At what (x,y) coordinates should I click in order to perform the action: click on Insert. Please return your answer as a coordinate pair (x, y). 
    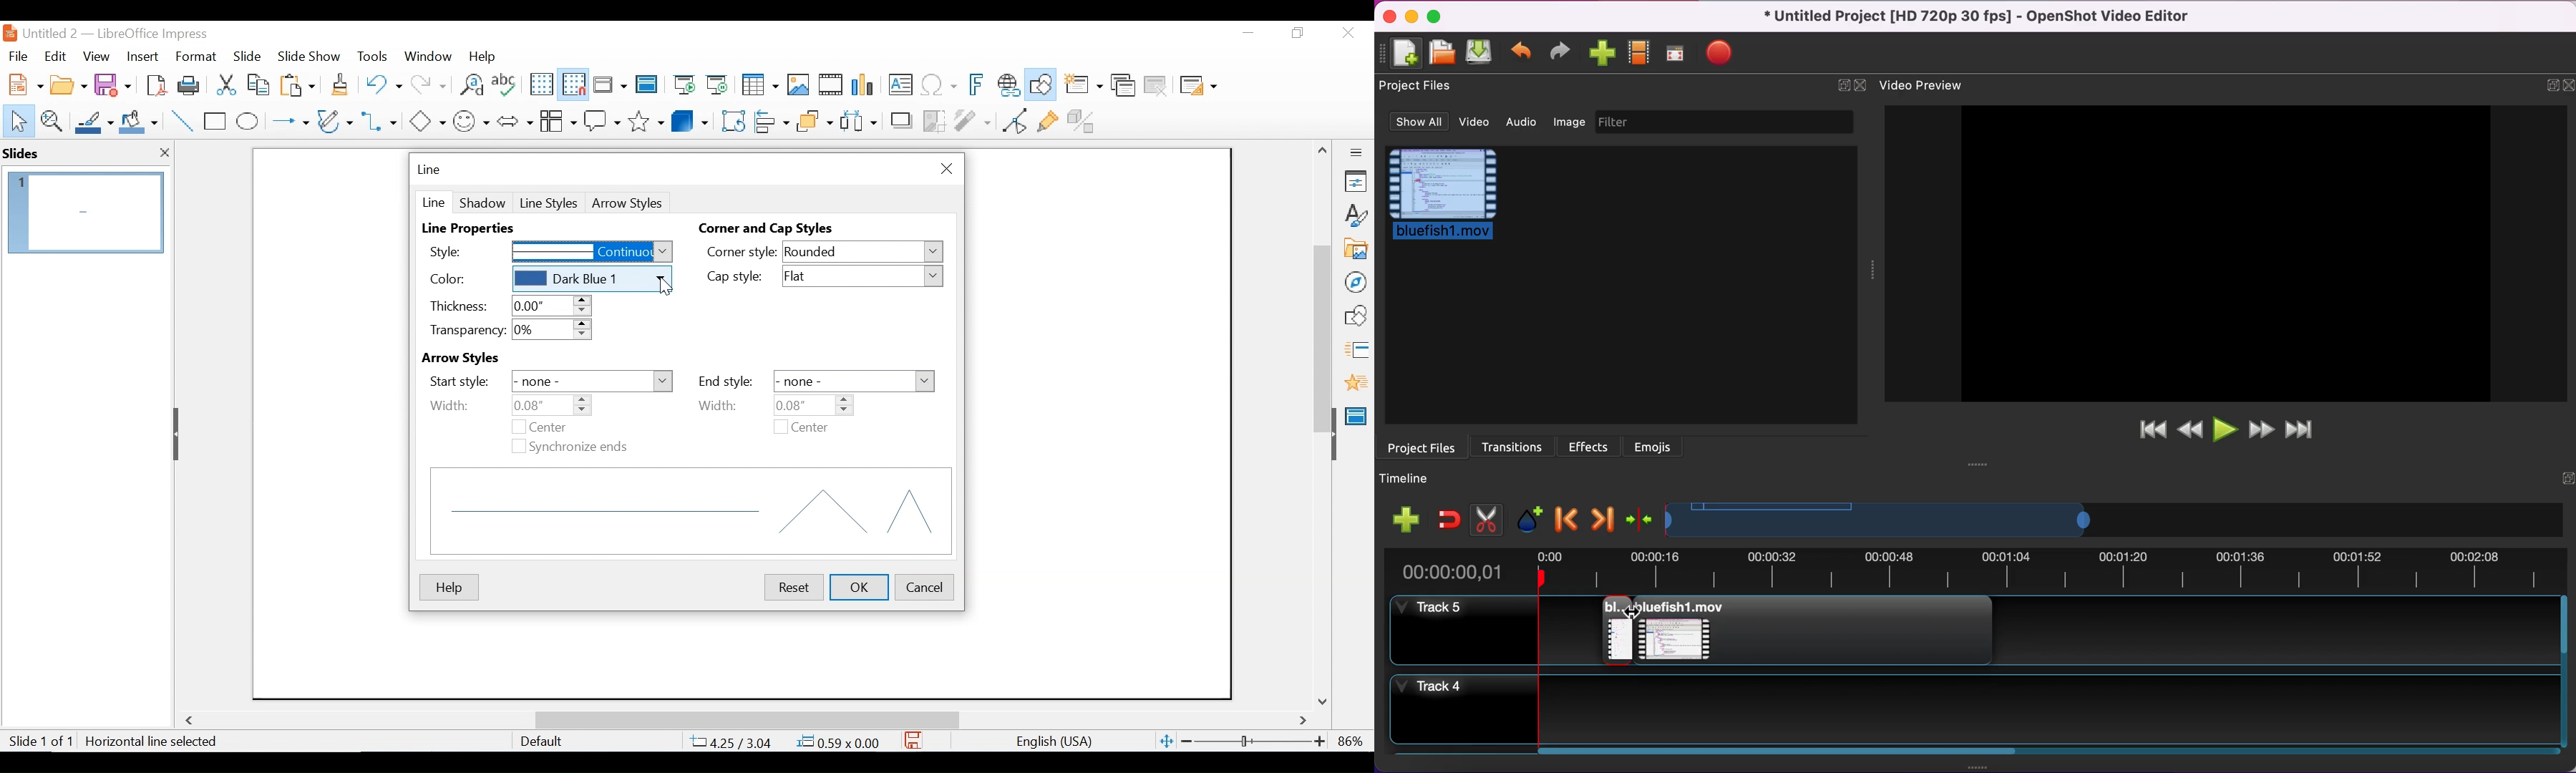
    Looking at the image, I should click on (141, 57).